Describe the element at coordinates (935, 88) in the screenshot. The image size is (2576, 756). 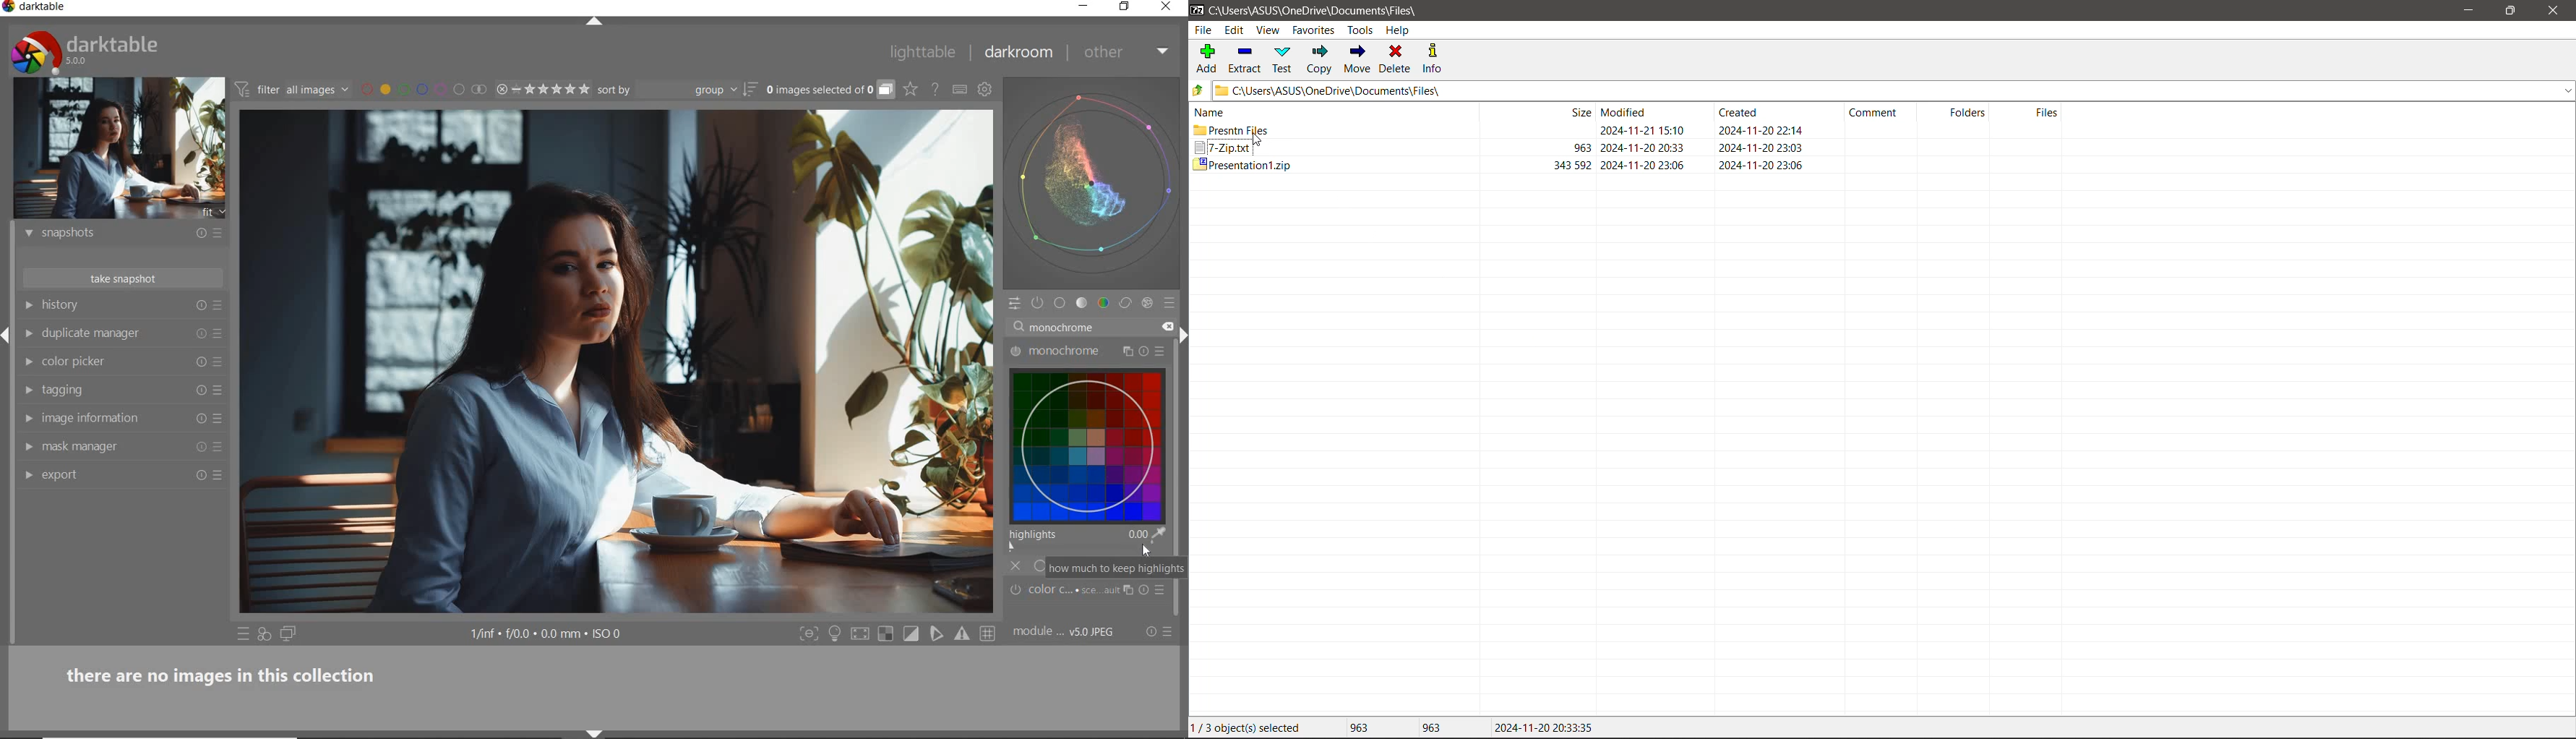
I see `open online help` at that location.